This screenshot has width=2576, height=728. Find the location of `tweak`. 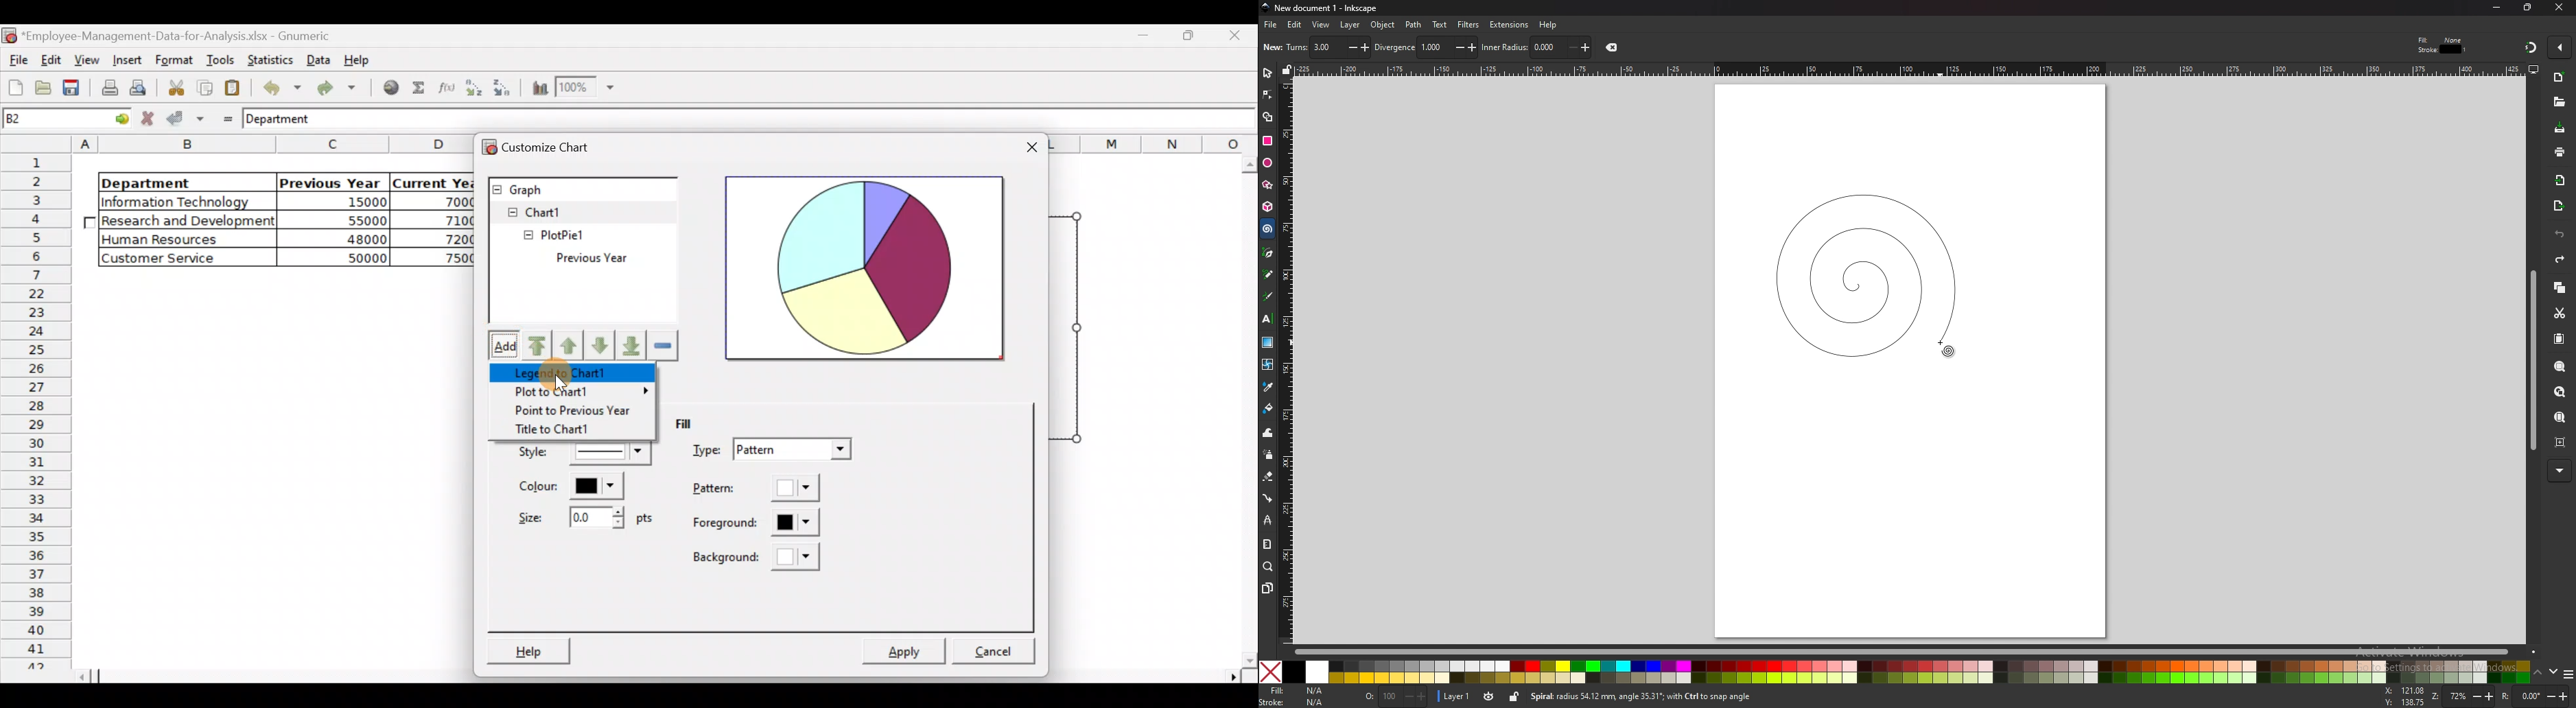

tweak is located at coordinates (1267, 434).